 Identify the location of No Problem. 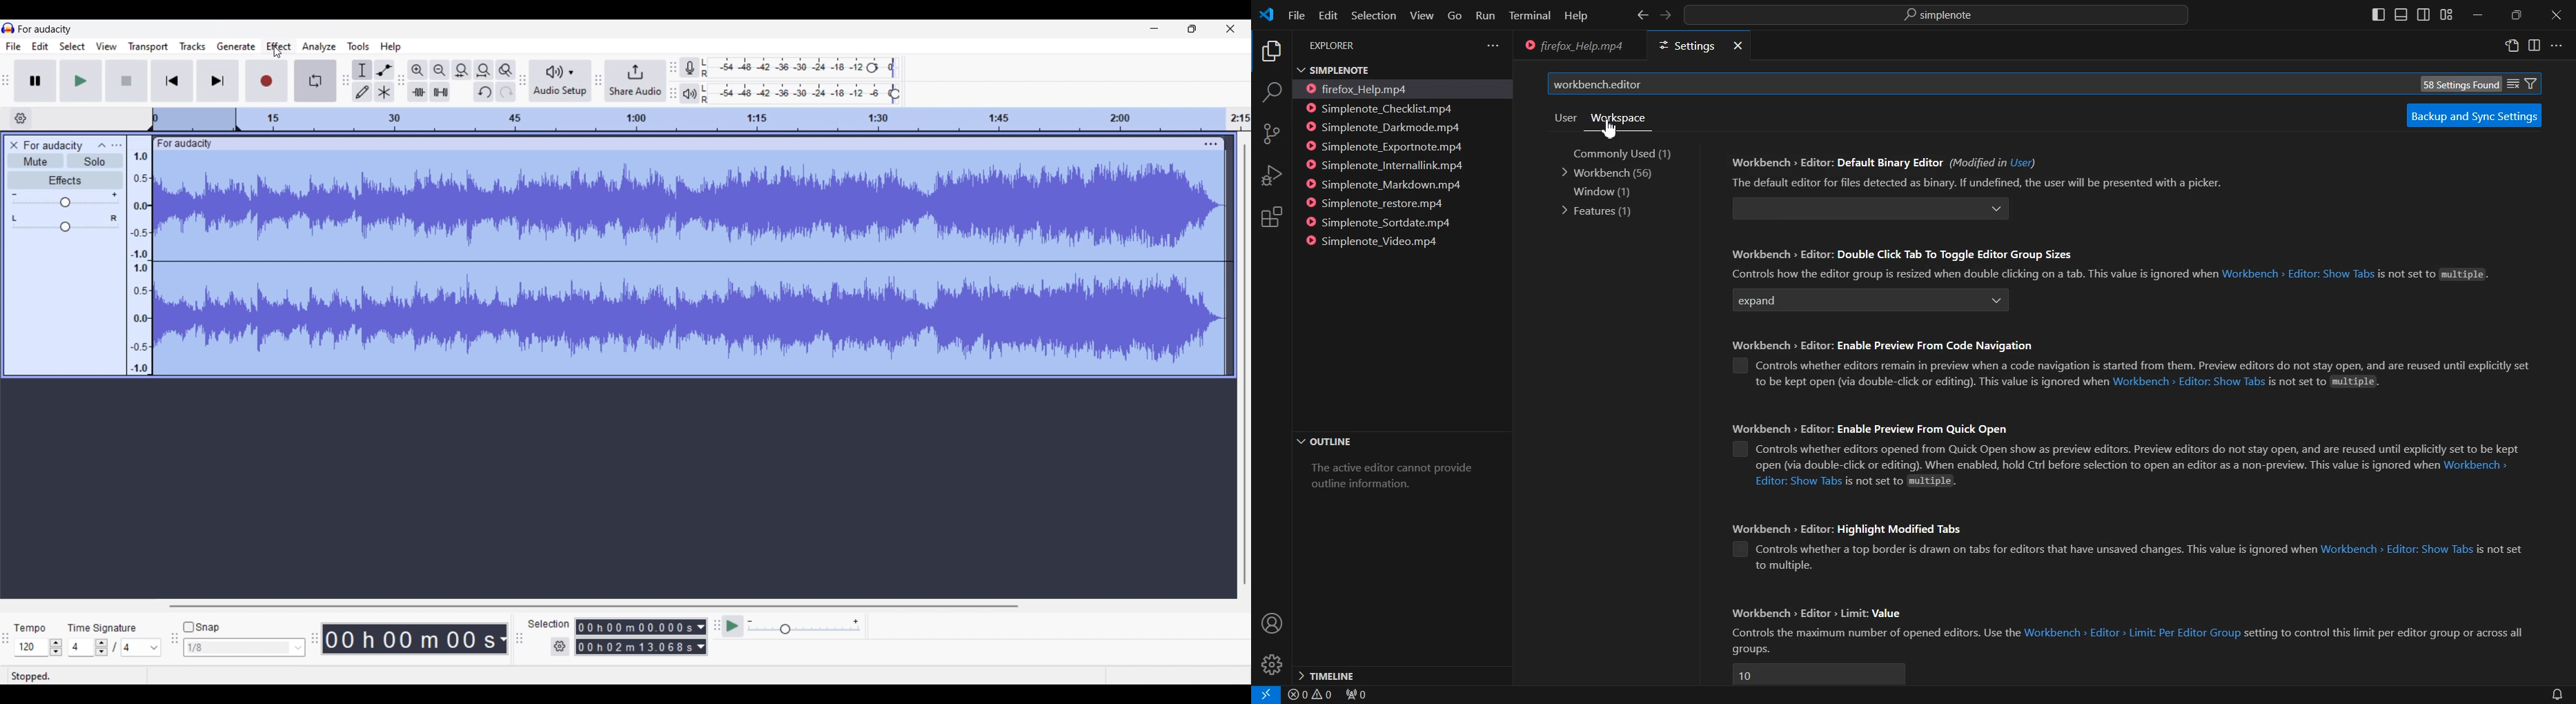
(1309, 695).